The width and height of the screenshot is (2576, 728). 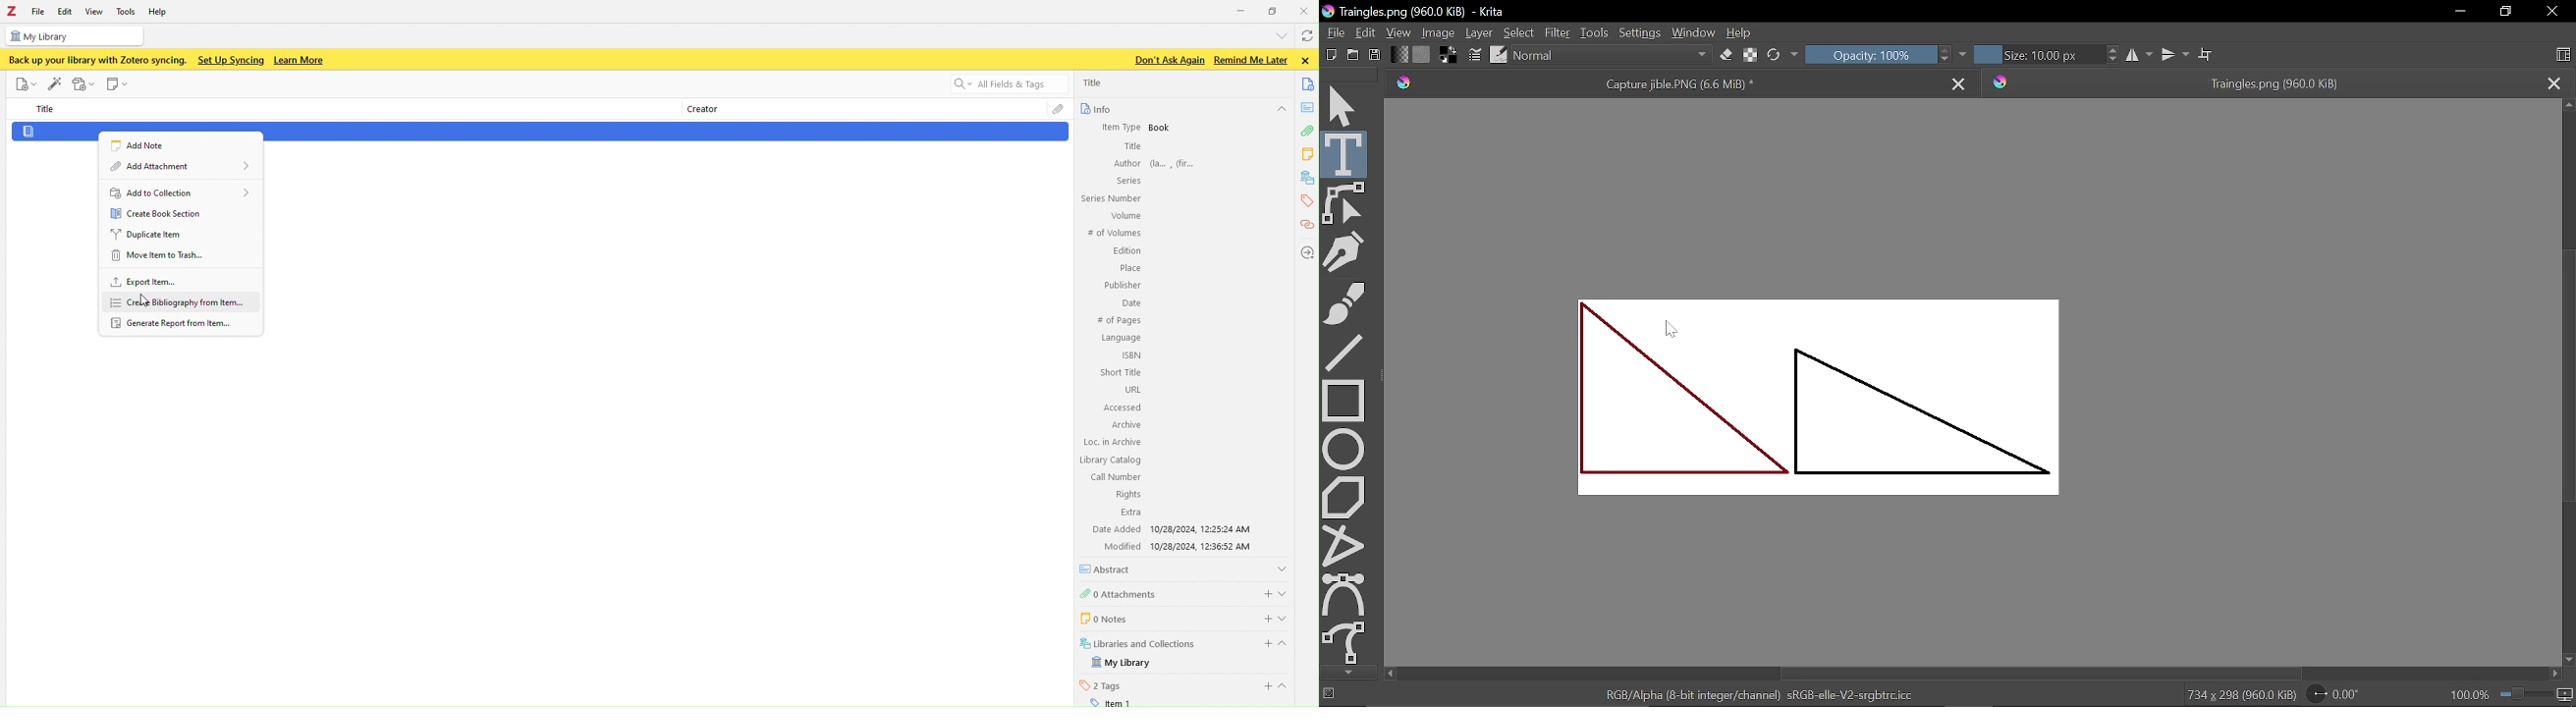 I want to click on URL, so click(x=1131, y=389).